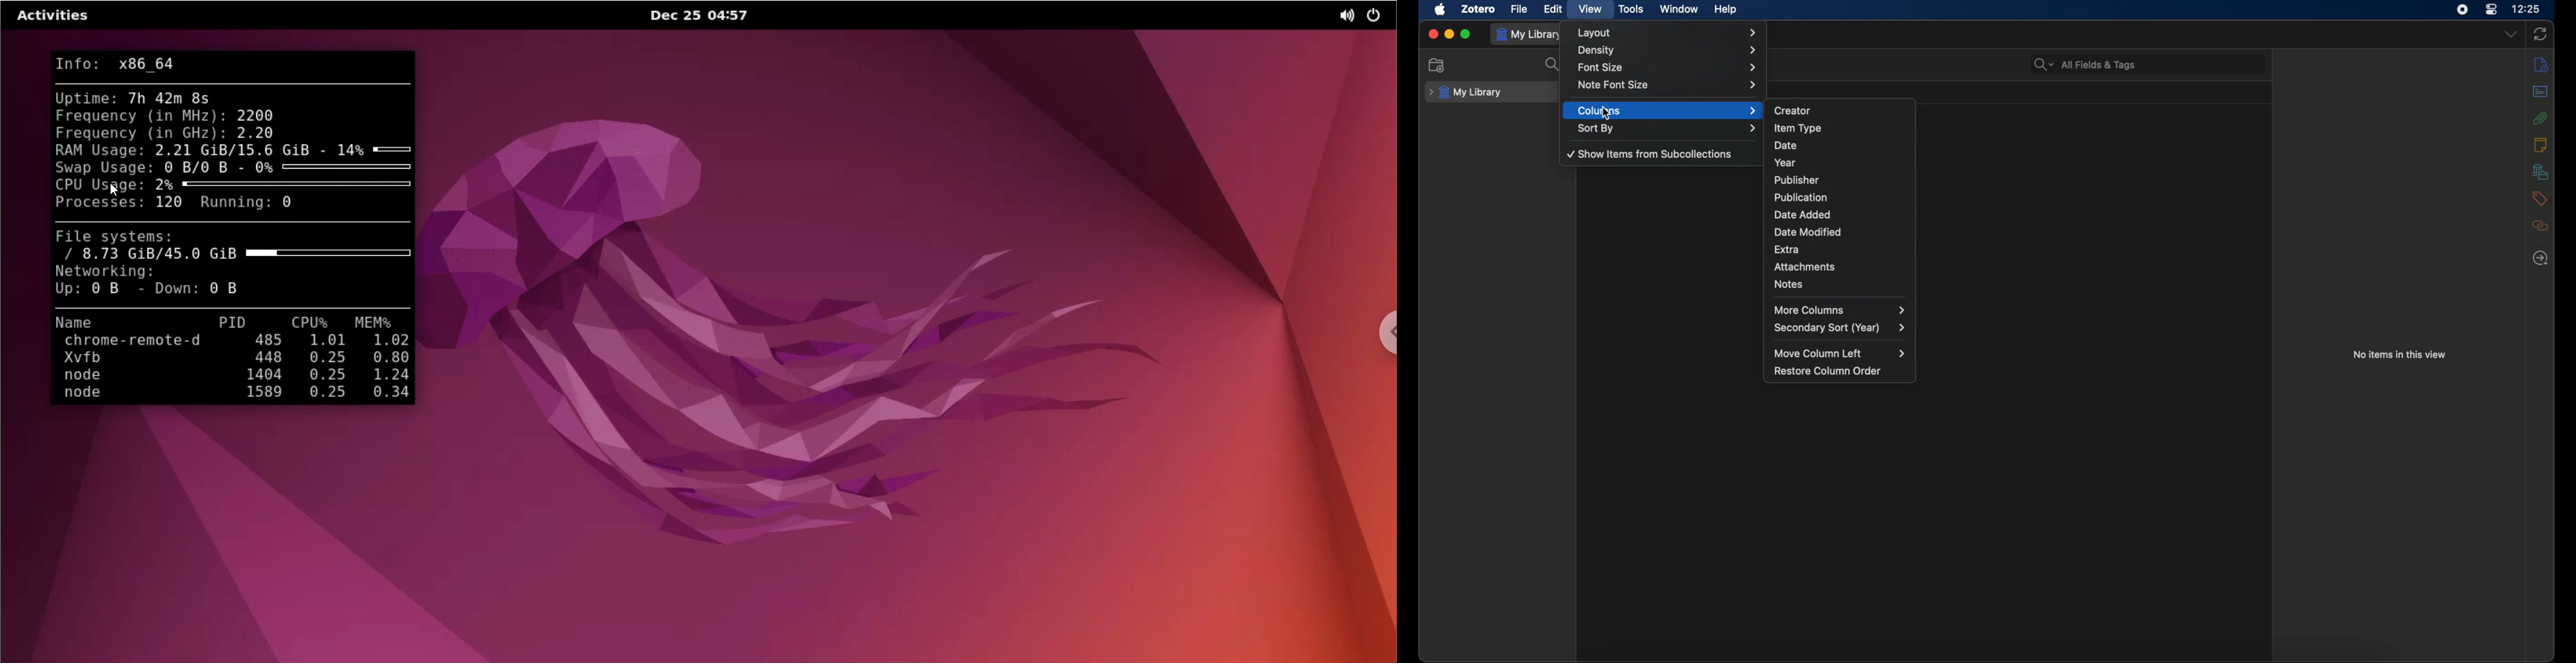  I want to click on locate, so click(2541, 258).